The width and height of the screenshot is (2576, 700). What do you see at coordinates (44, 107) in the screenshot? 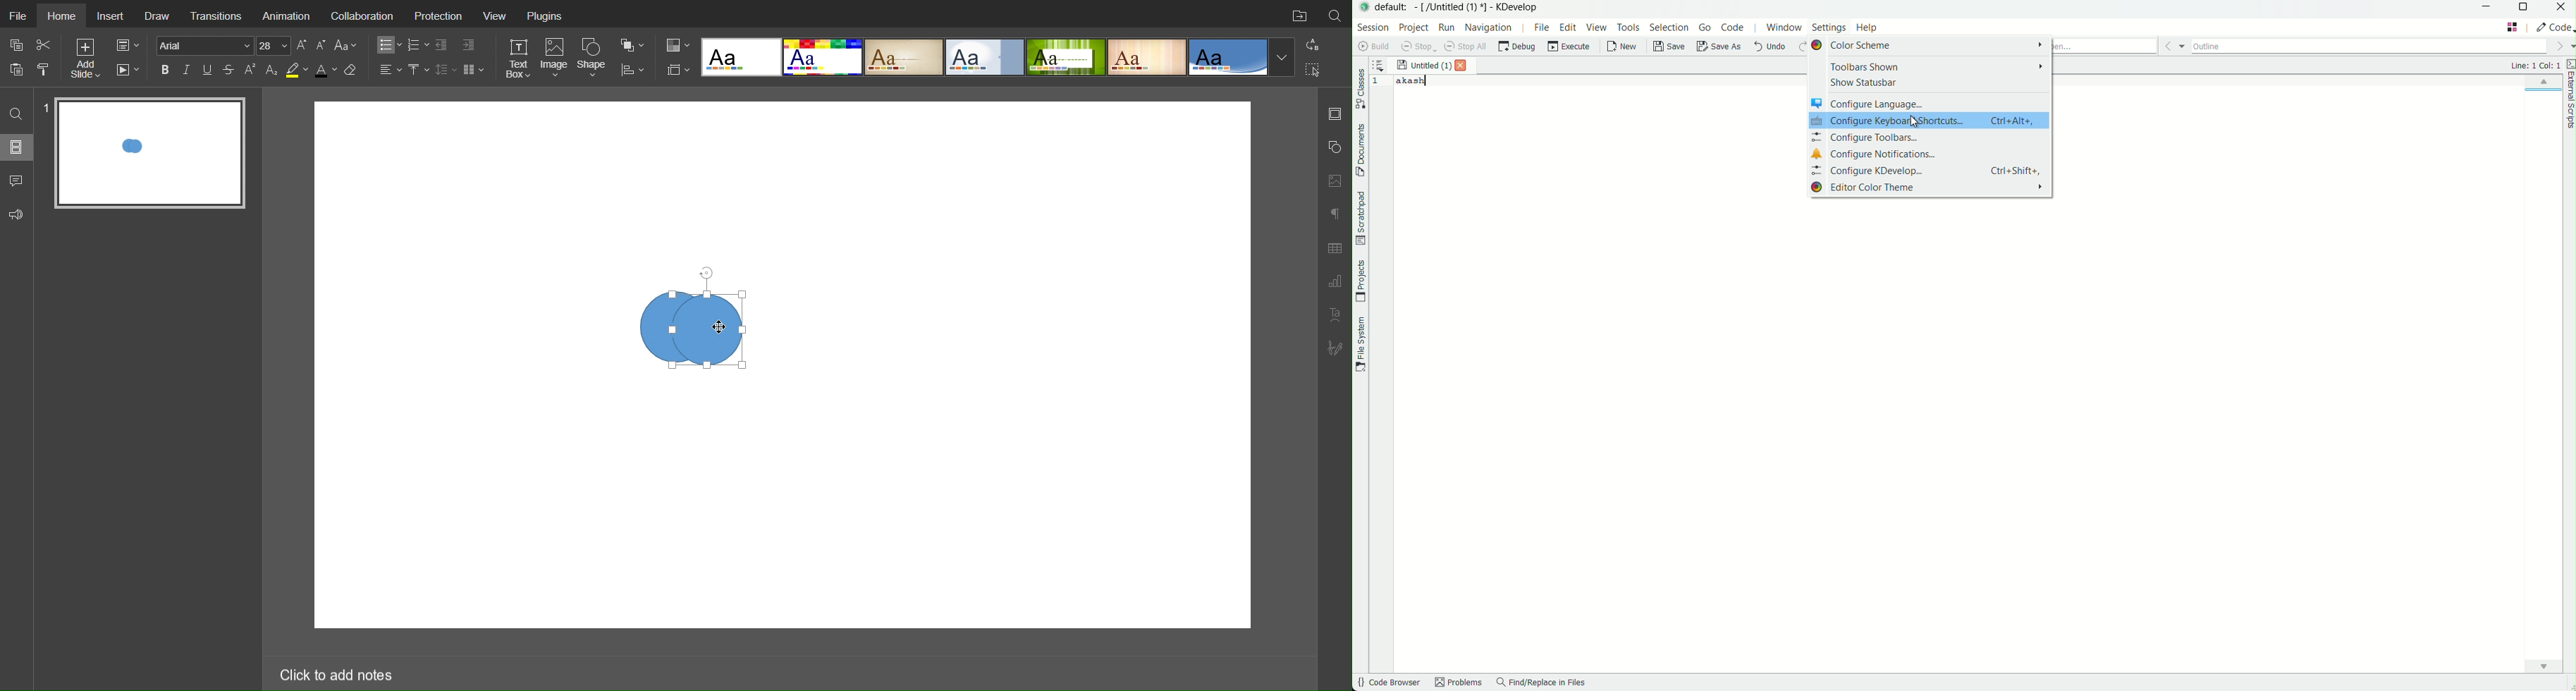
I see `slide number` at bounding box center [44, 107].